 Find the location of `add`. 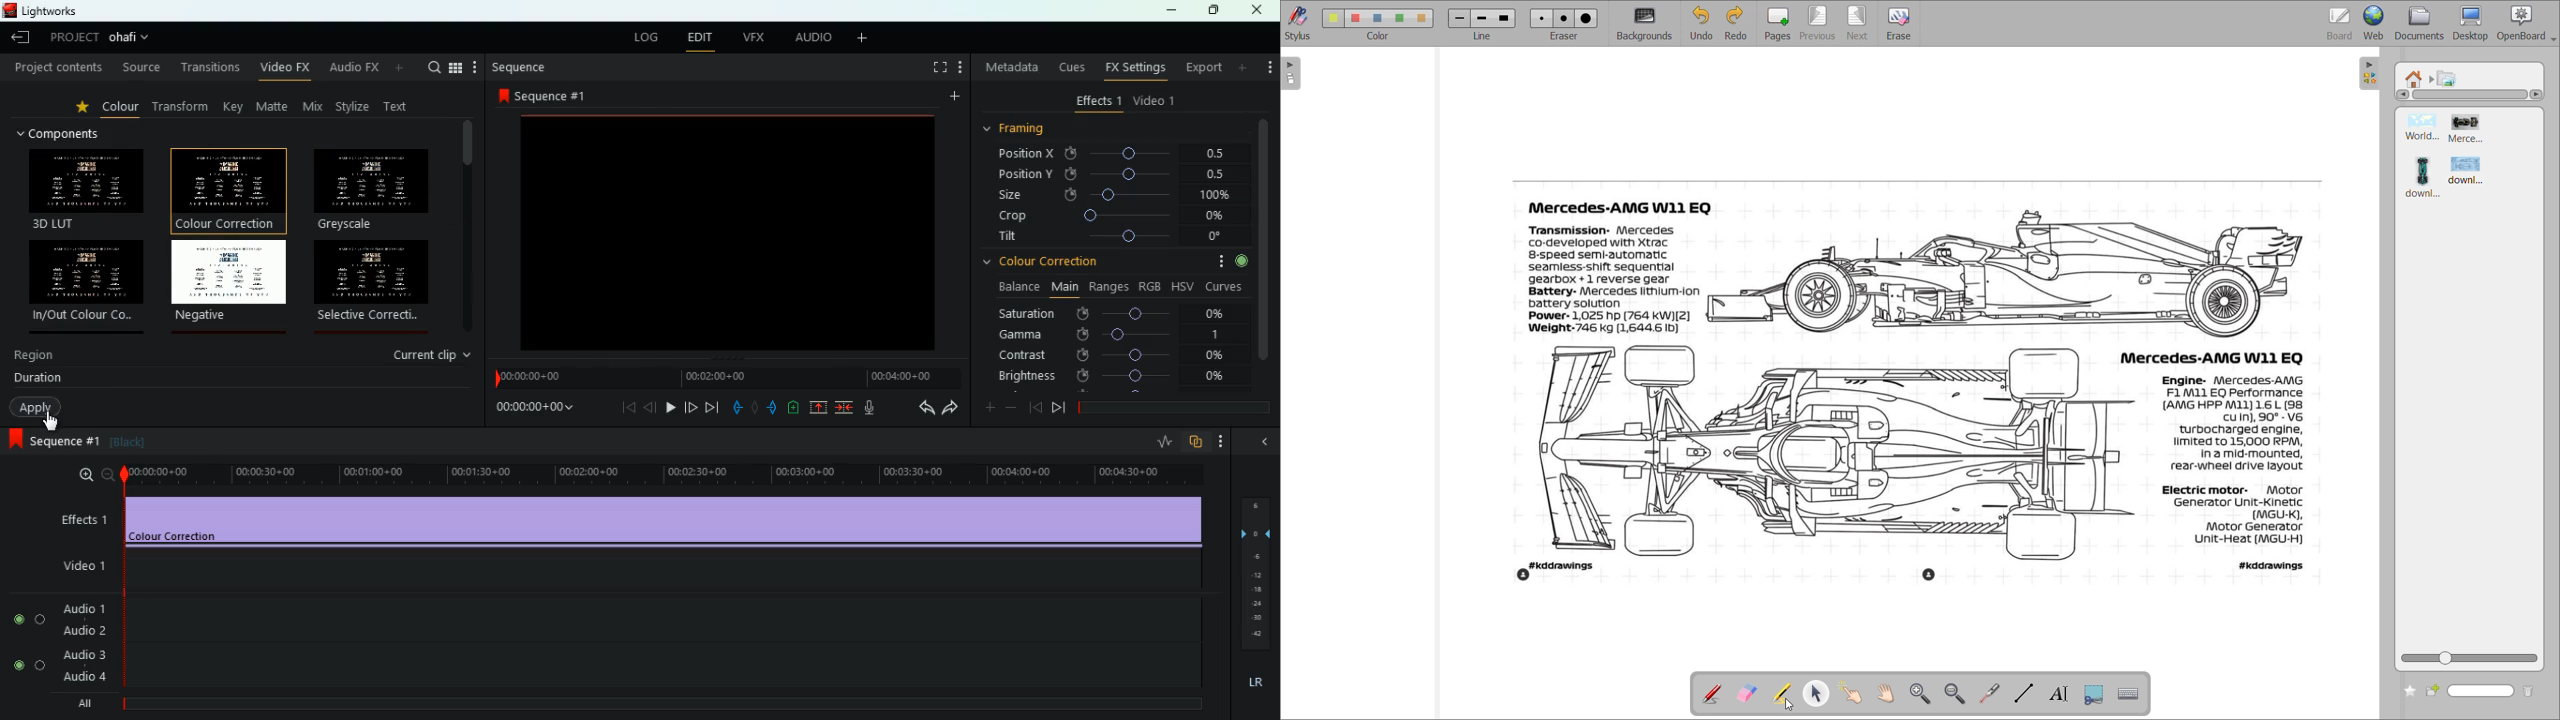

add is located at coordinates (987, 409).